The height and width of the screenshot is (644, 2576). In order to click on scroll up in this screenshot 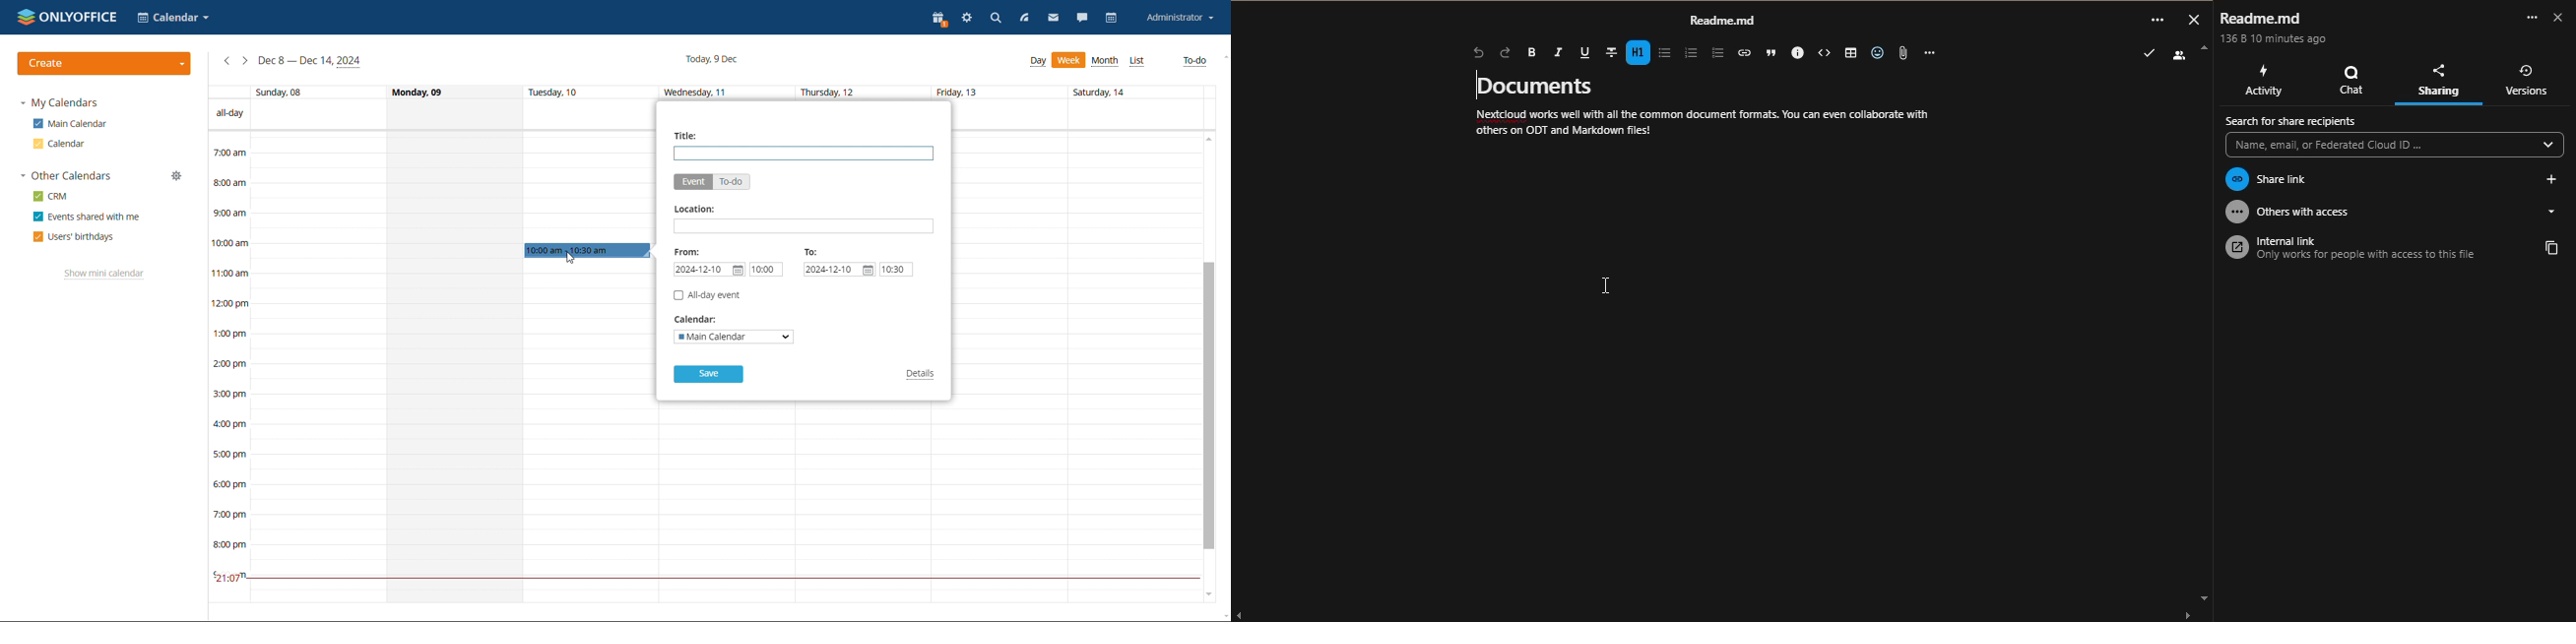, I will do `click(1208, 138)`.